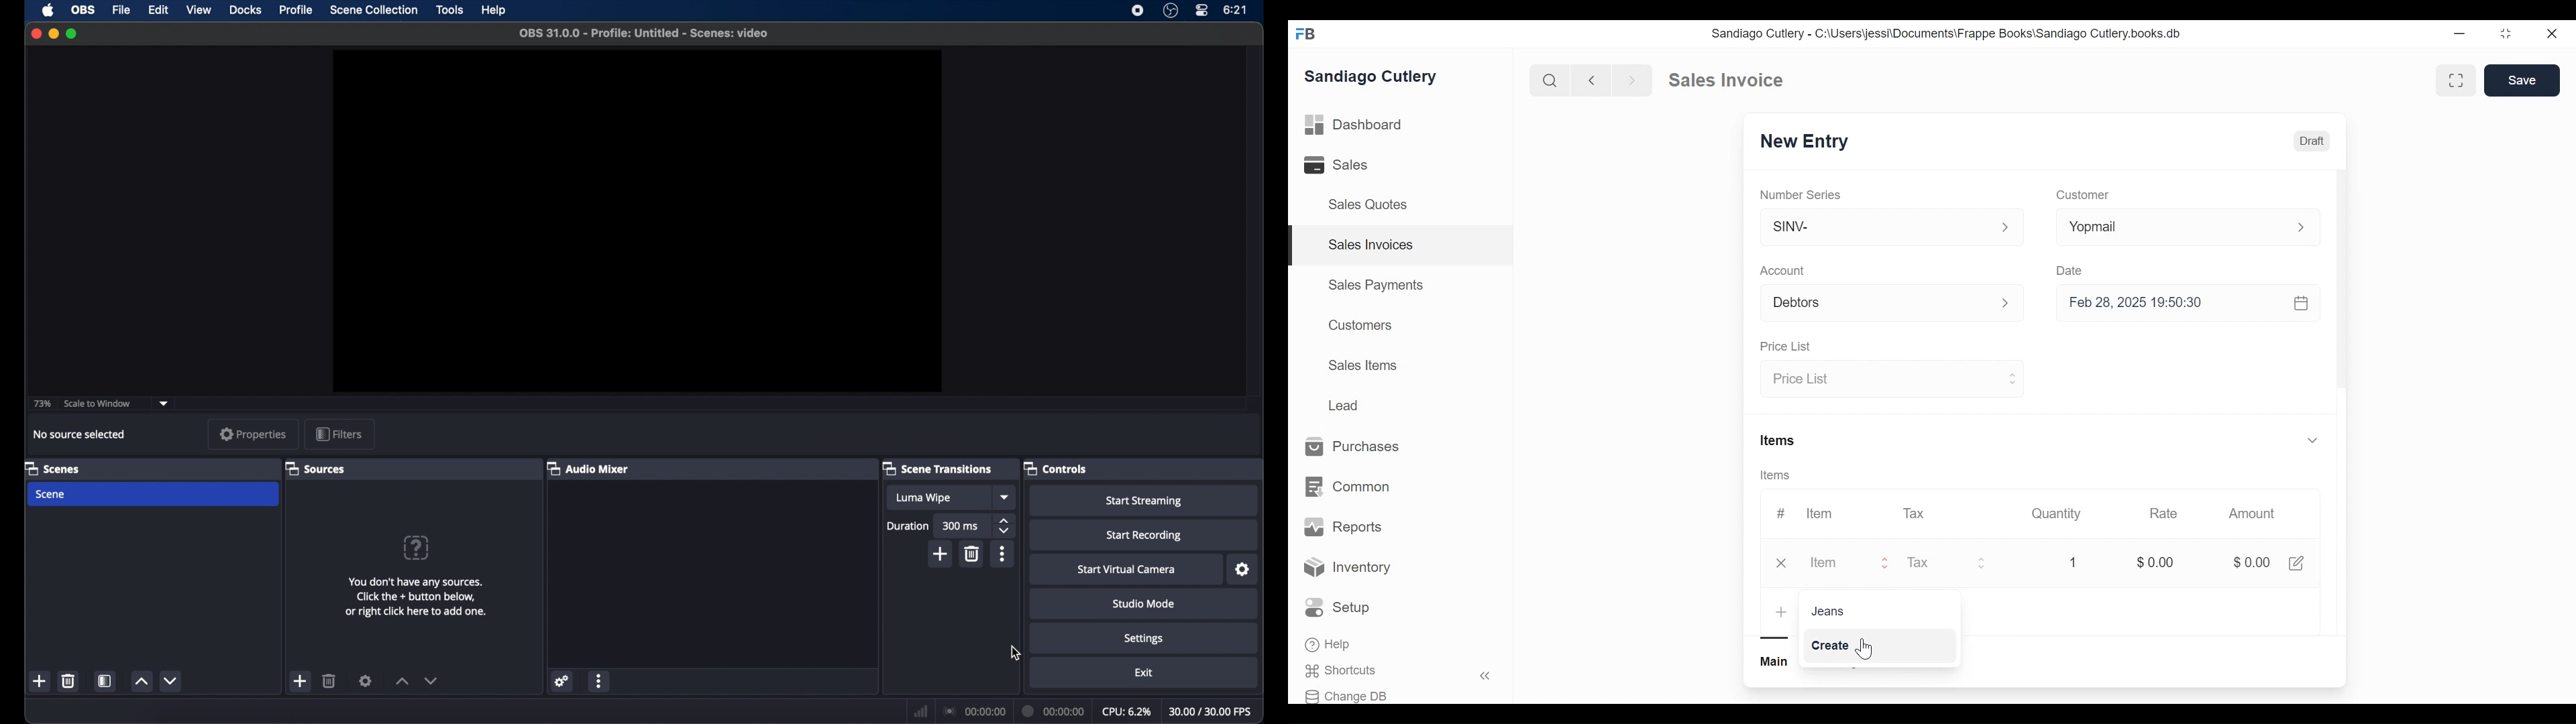 The width and height of the screenshot is (2576, 728). What do you see at coordinates (1373, 205) in the screenshot?
I see `Sales Quotes` at bounding box center [1373, 205].